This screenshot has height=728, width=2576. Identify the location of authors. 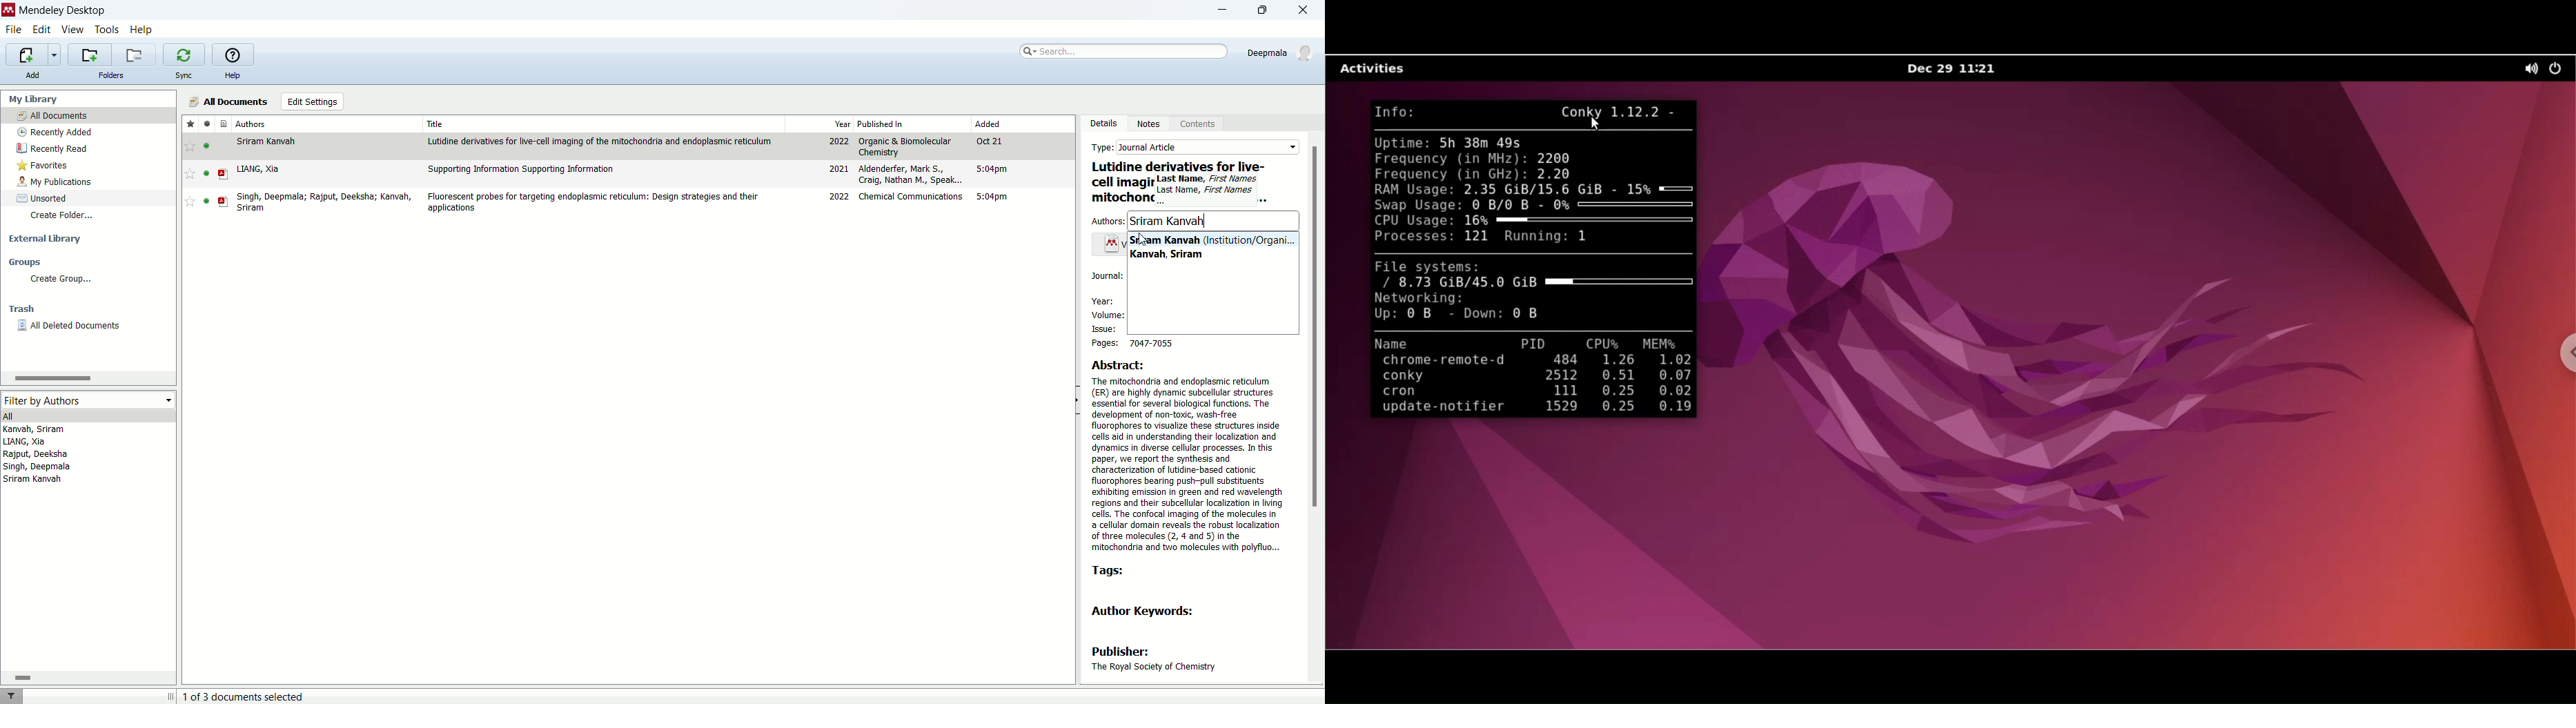
(252, 121).